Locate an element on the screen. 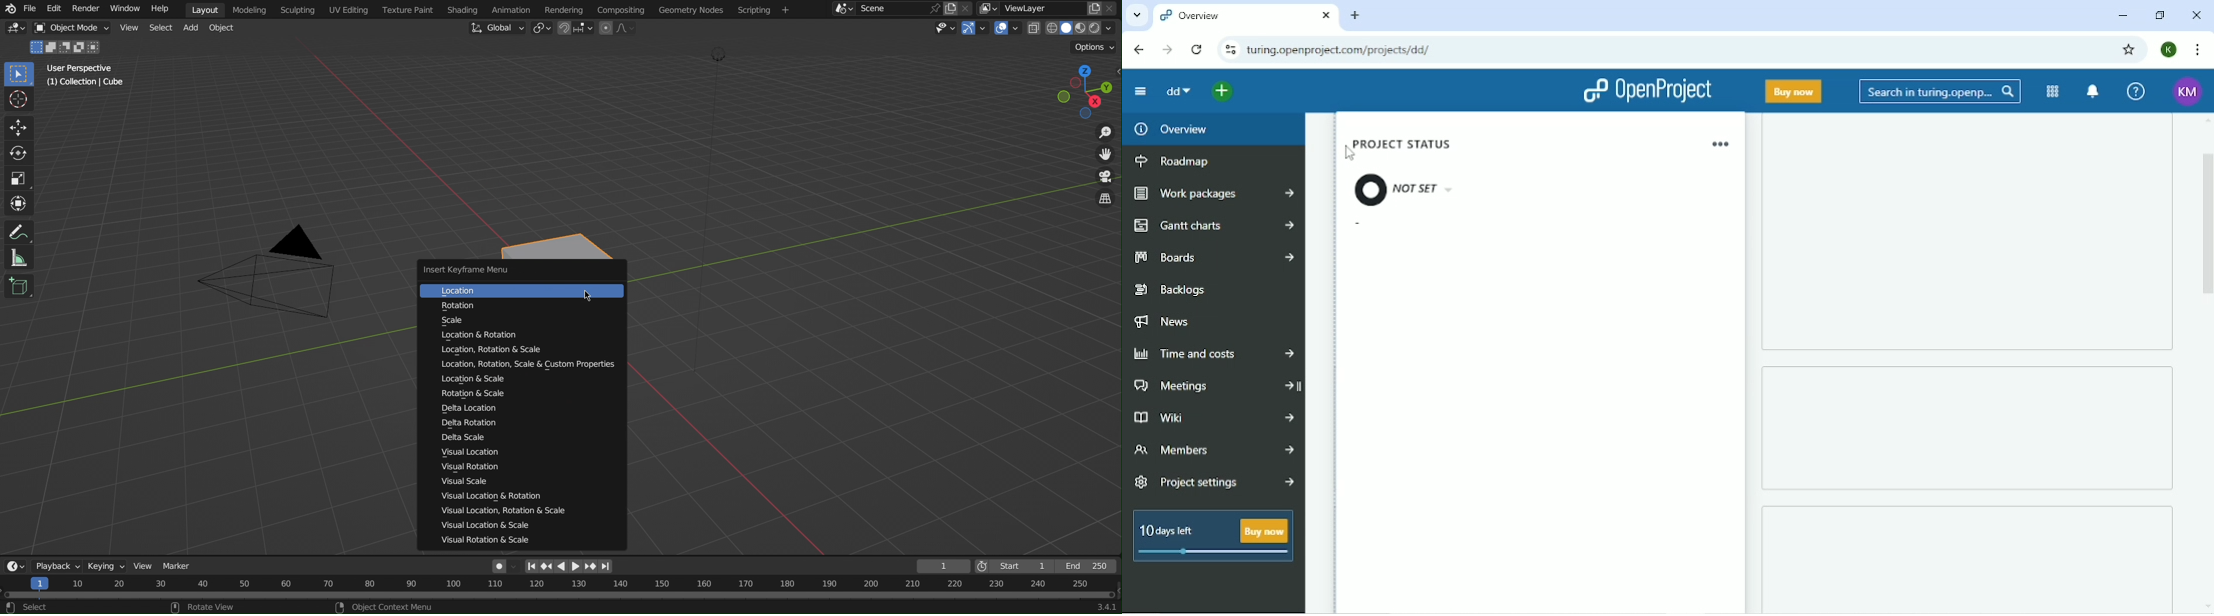 The height and width of the screenshot is (616, 2240). Location & Rotation is located at coordinates (486, 336).